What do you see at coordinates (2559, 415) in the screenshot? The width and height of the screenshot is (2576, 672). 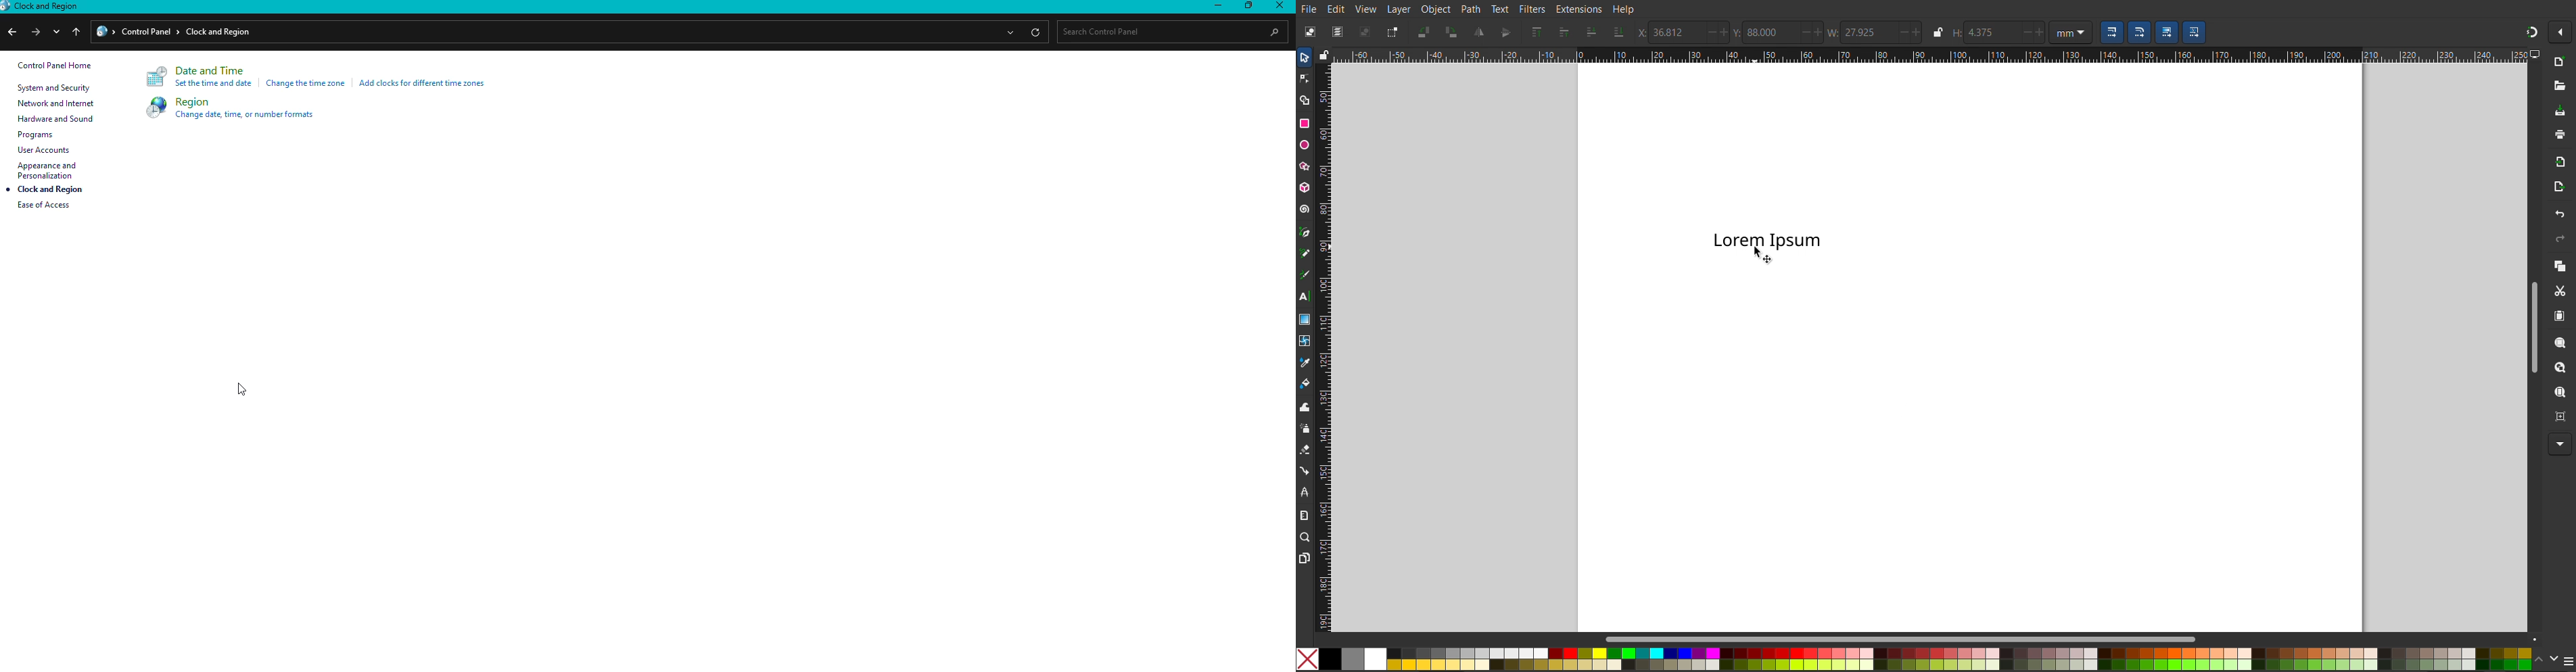 I see `Zoom Center Page` at bounding box center [2559, 415].